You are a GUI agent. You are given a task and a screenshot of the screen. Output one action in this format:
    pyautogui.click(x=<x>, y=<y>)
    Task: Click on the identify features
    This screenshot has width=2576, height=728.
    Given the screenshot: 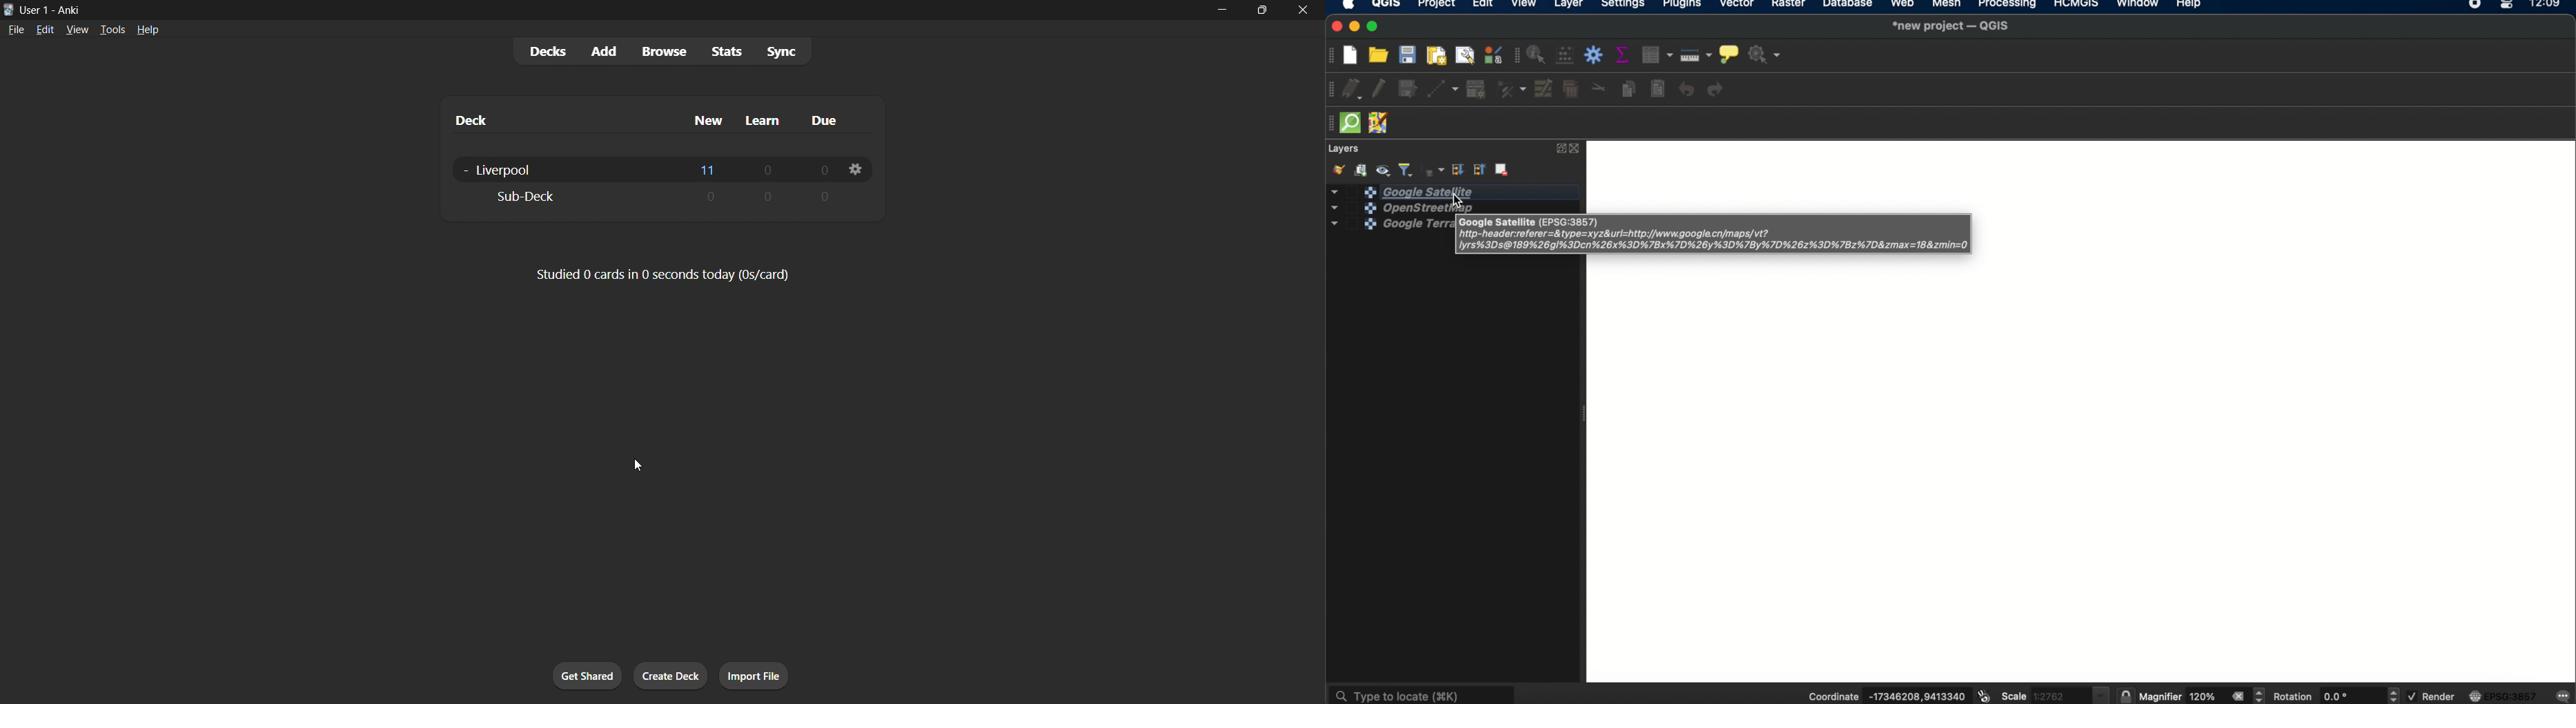 What is the action you would take?
    pyautogui.click(x=1538, y=55)
    